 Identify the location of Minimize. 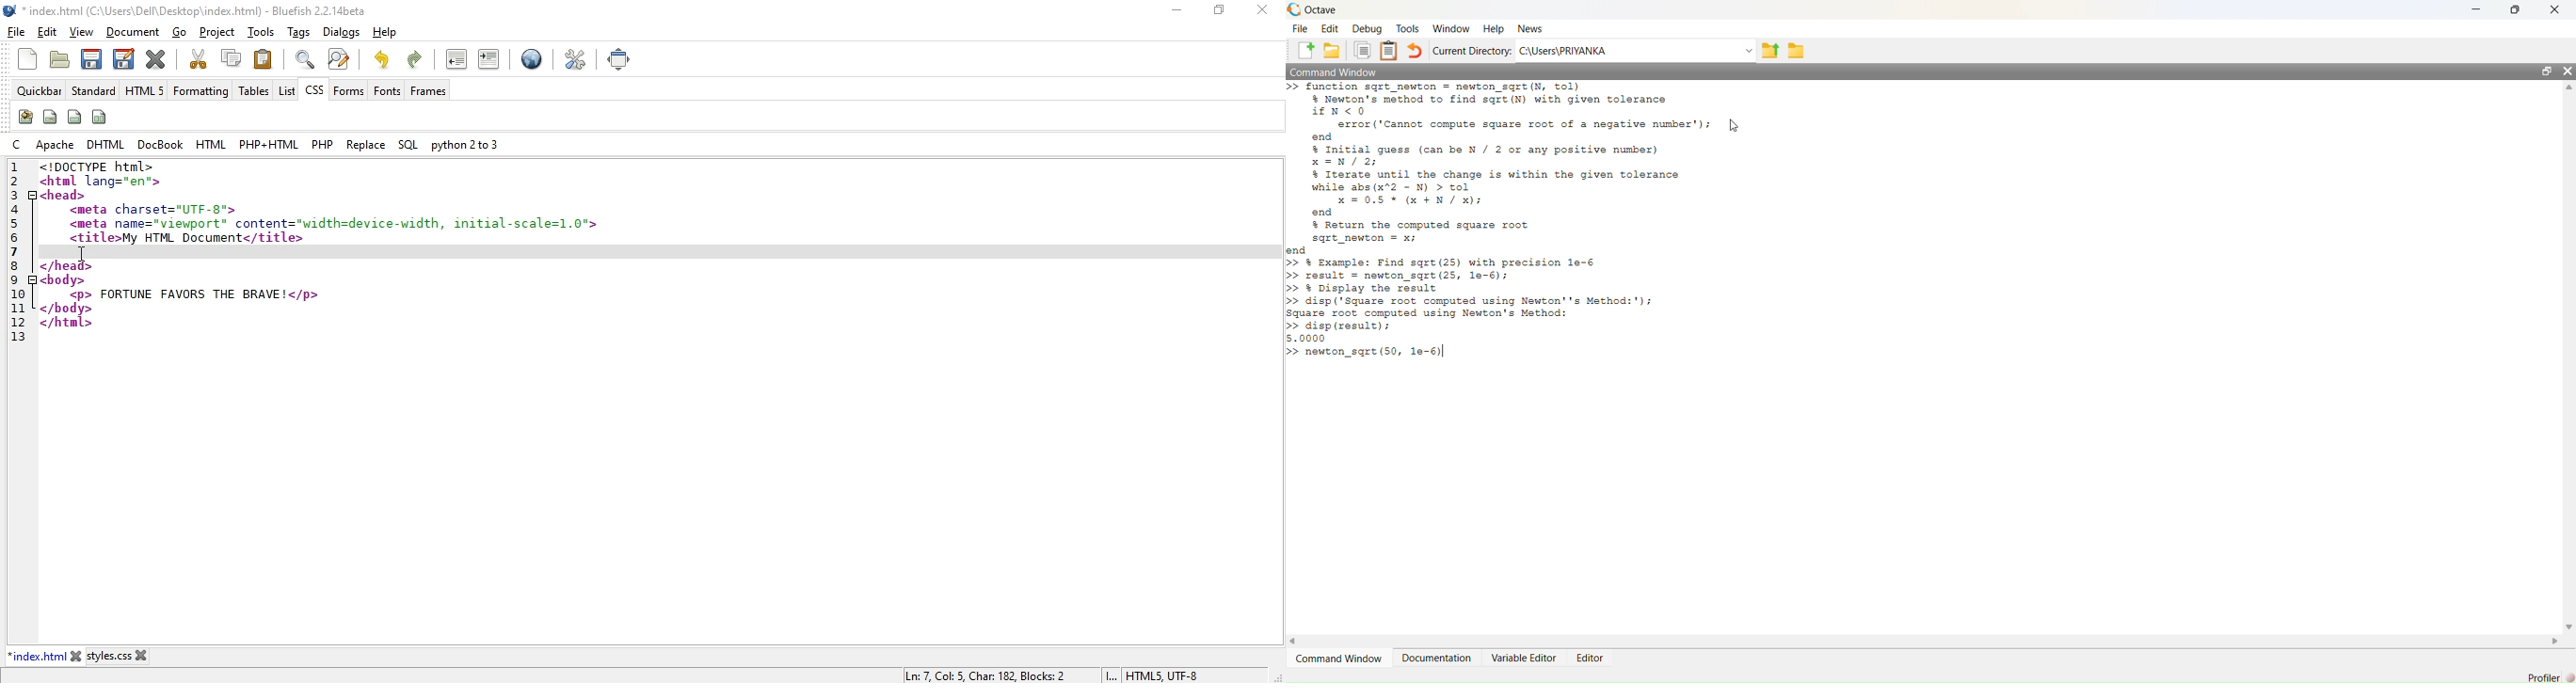
(2475, 9).